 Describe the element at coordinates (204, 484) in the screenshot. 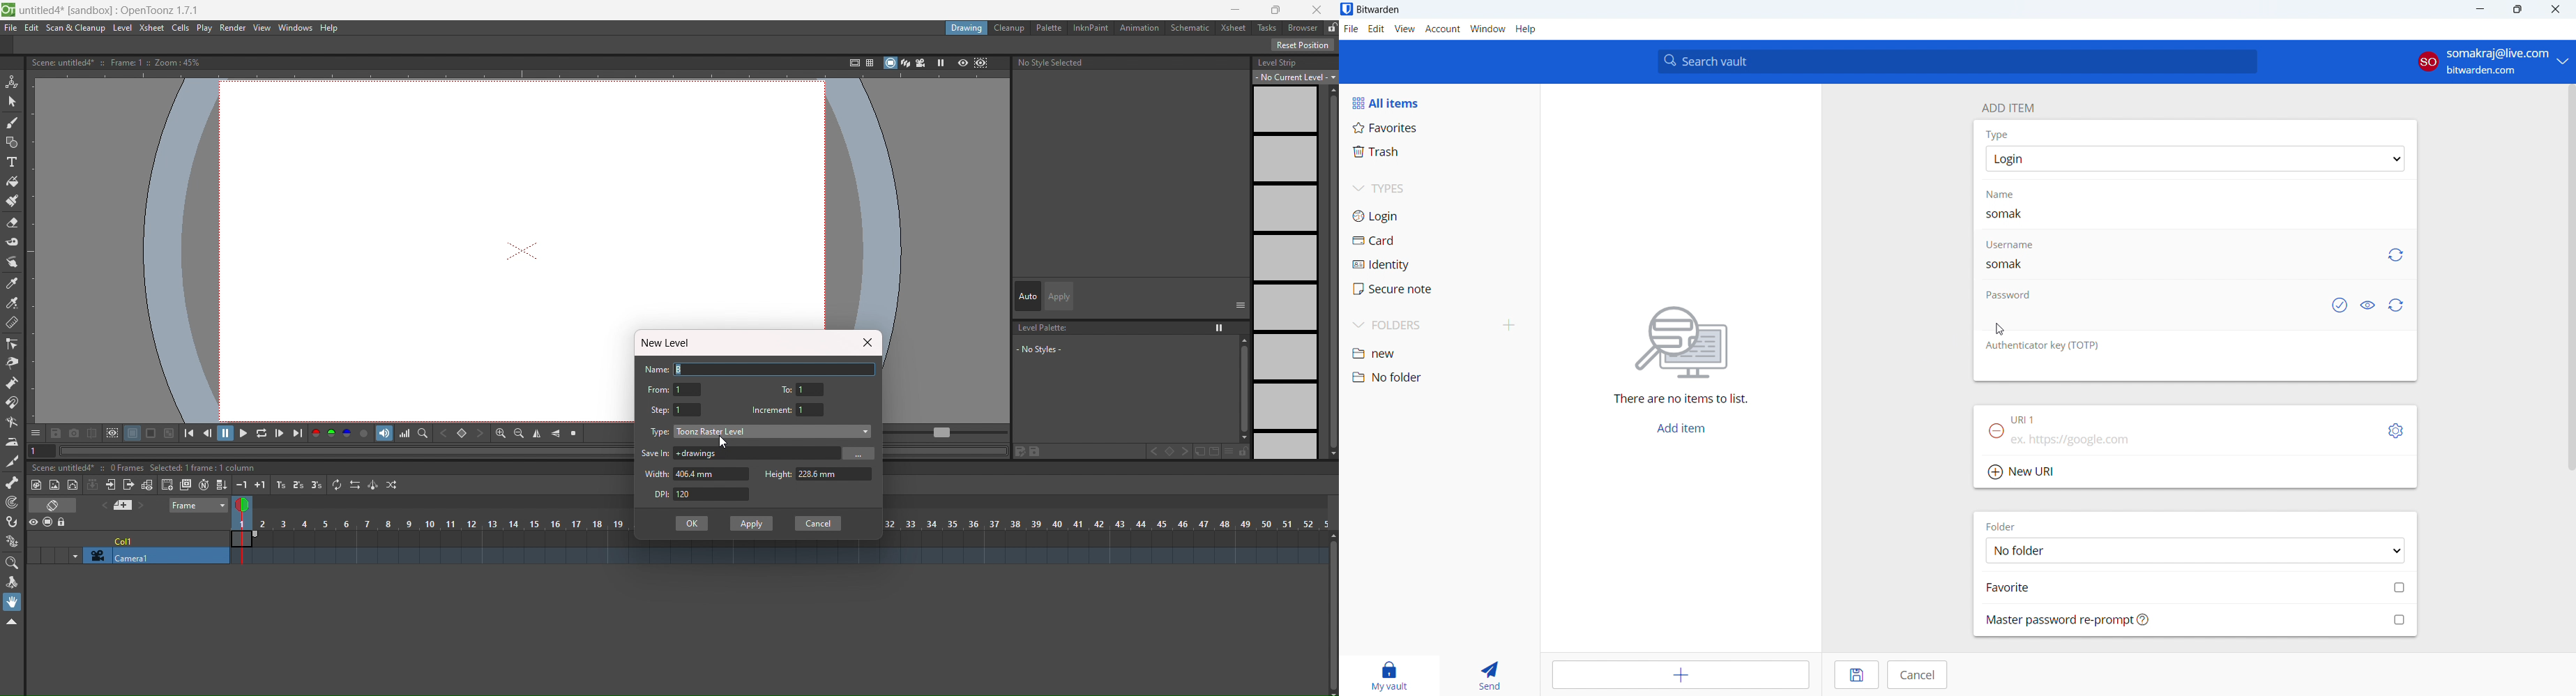

I see `auto input cell number` at that location.